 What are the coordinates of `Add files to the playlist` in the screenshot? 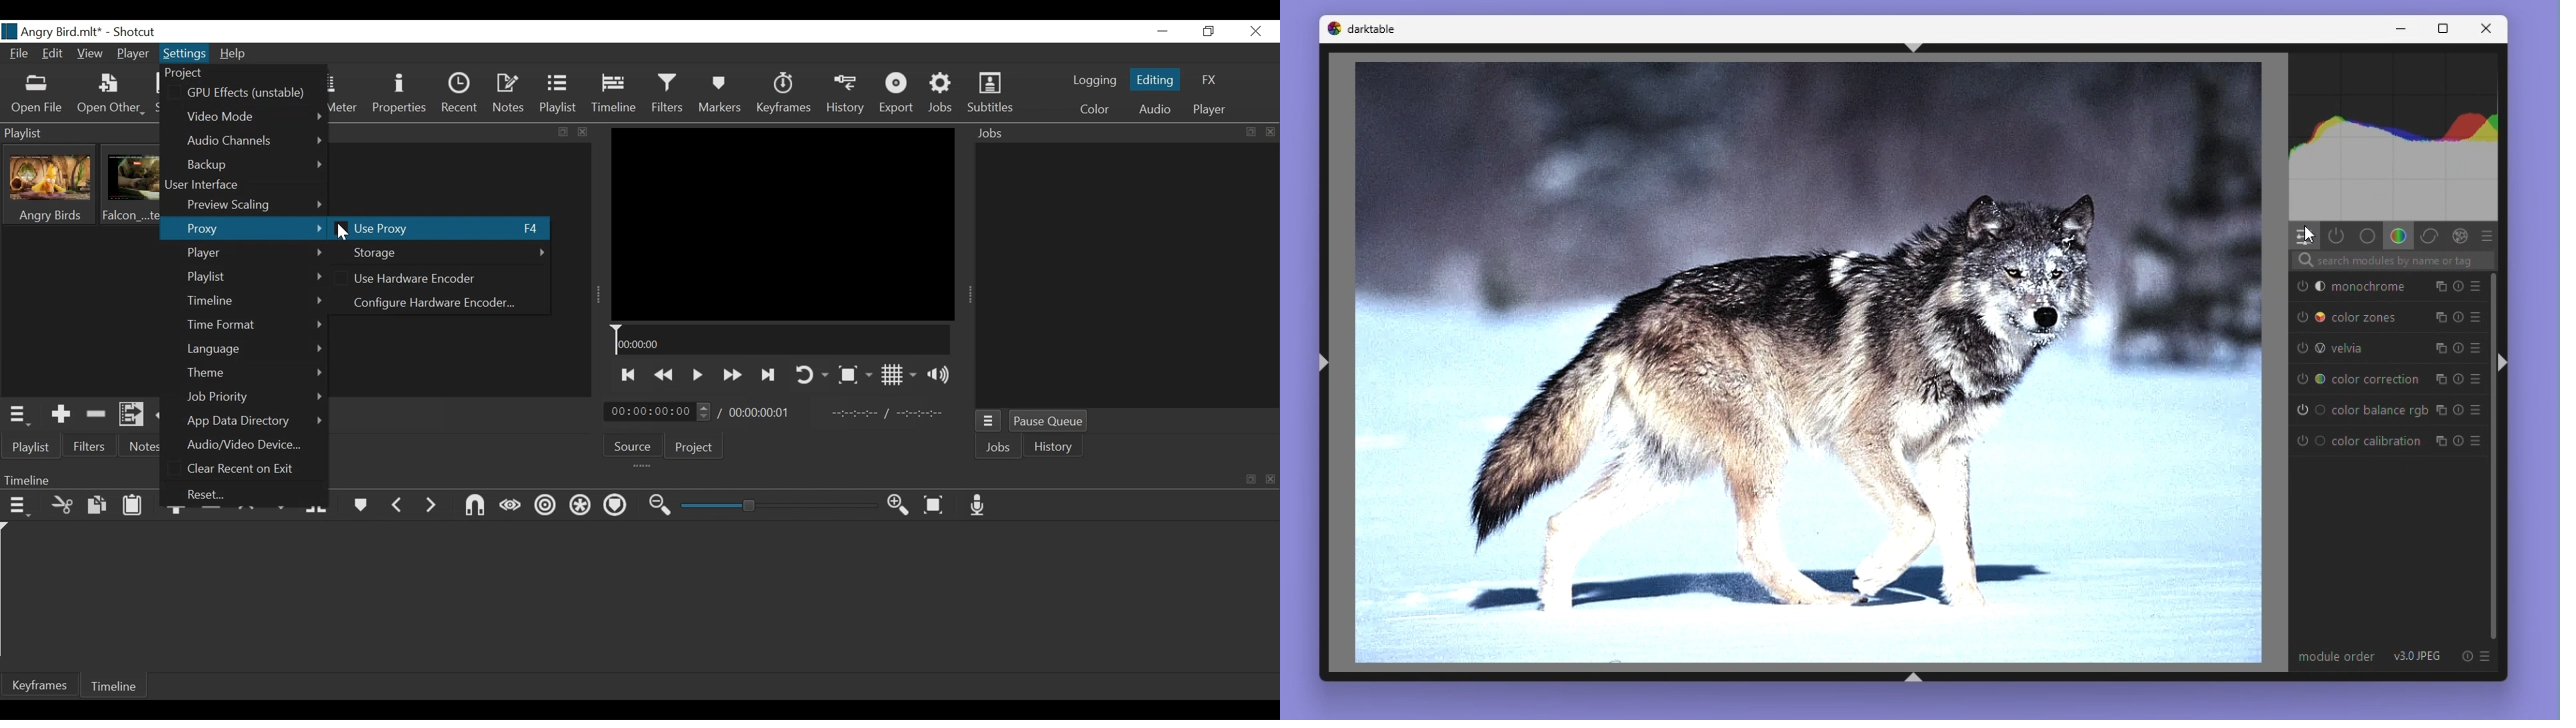 It's located at (131, 414).